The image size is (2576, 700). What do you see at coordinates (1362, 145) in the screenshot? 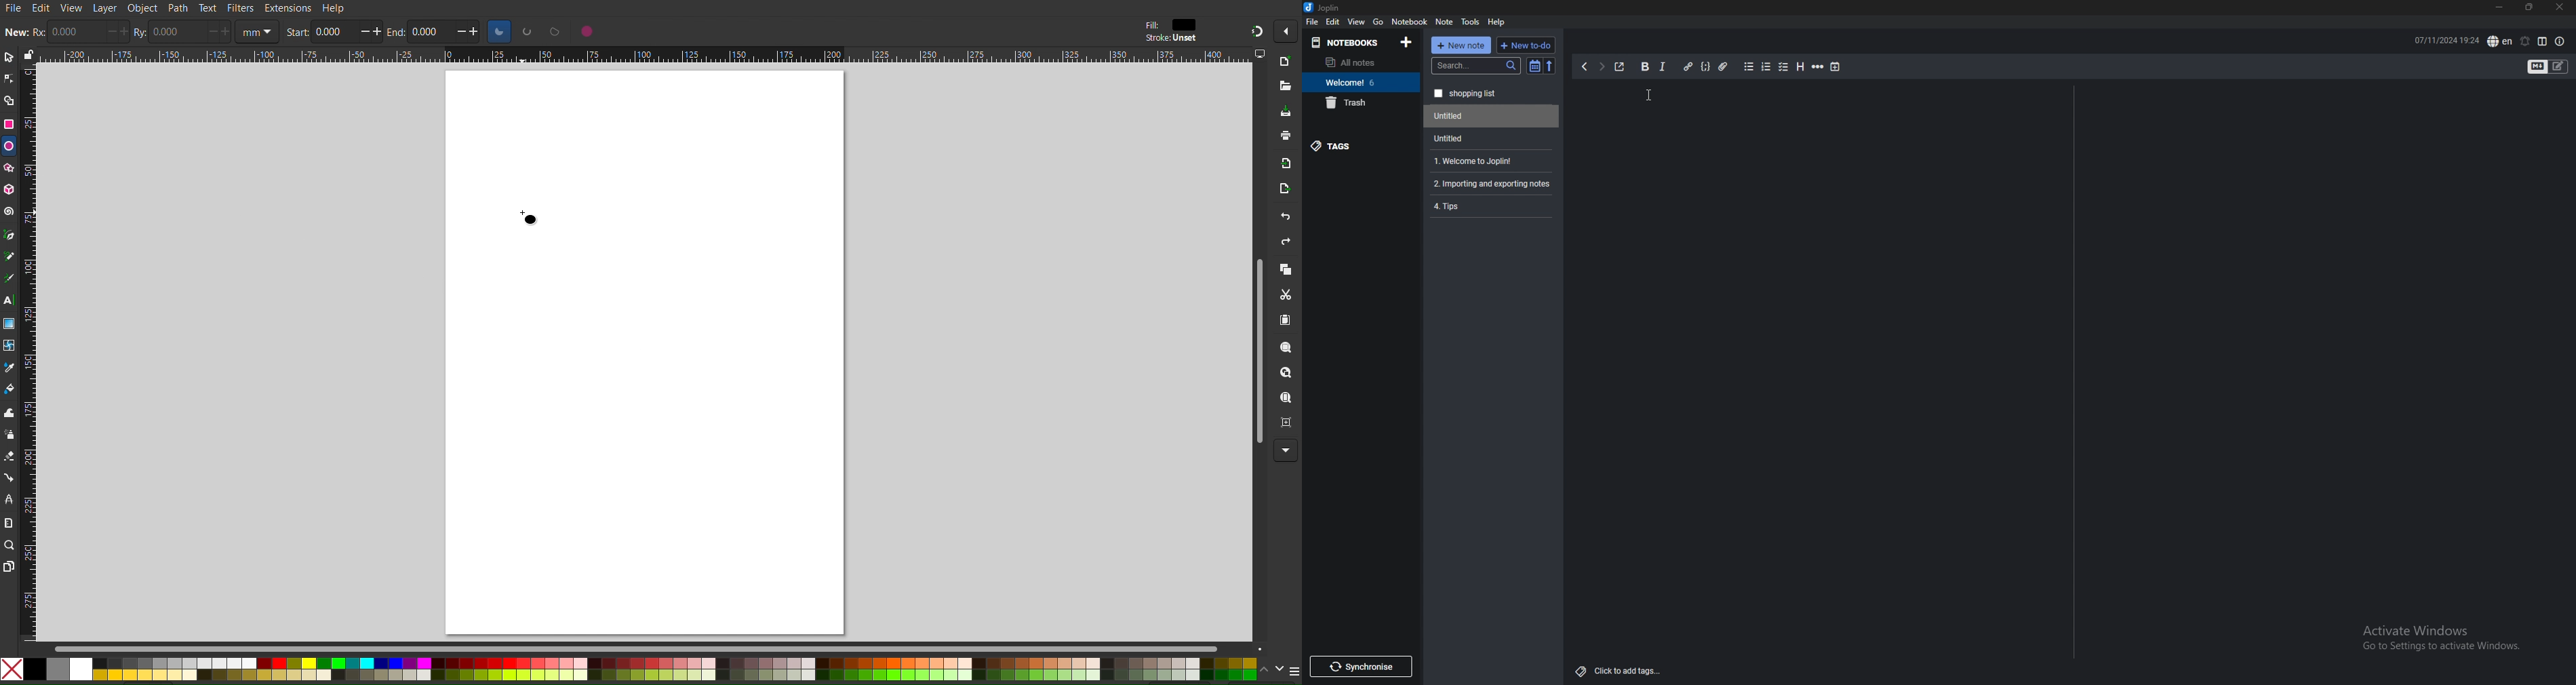
I see `tags` at bounding box center [1362, 145].